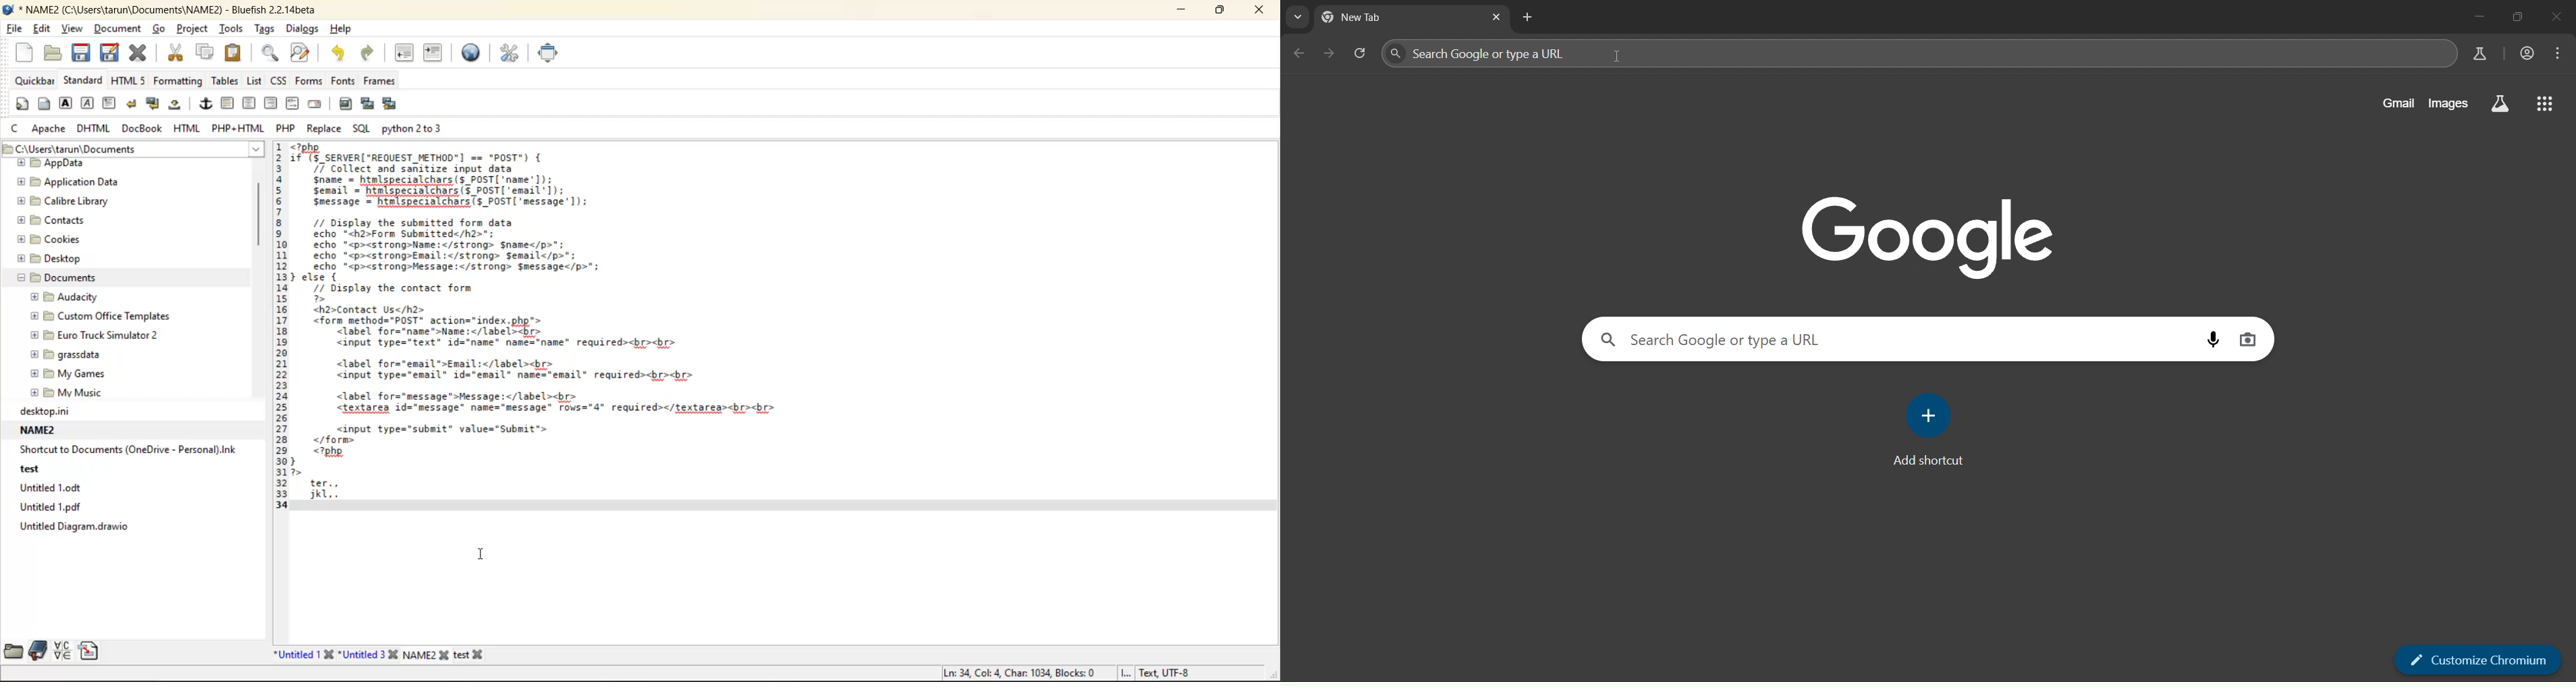  I want to click on image search, so click(2250, 340).